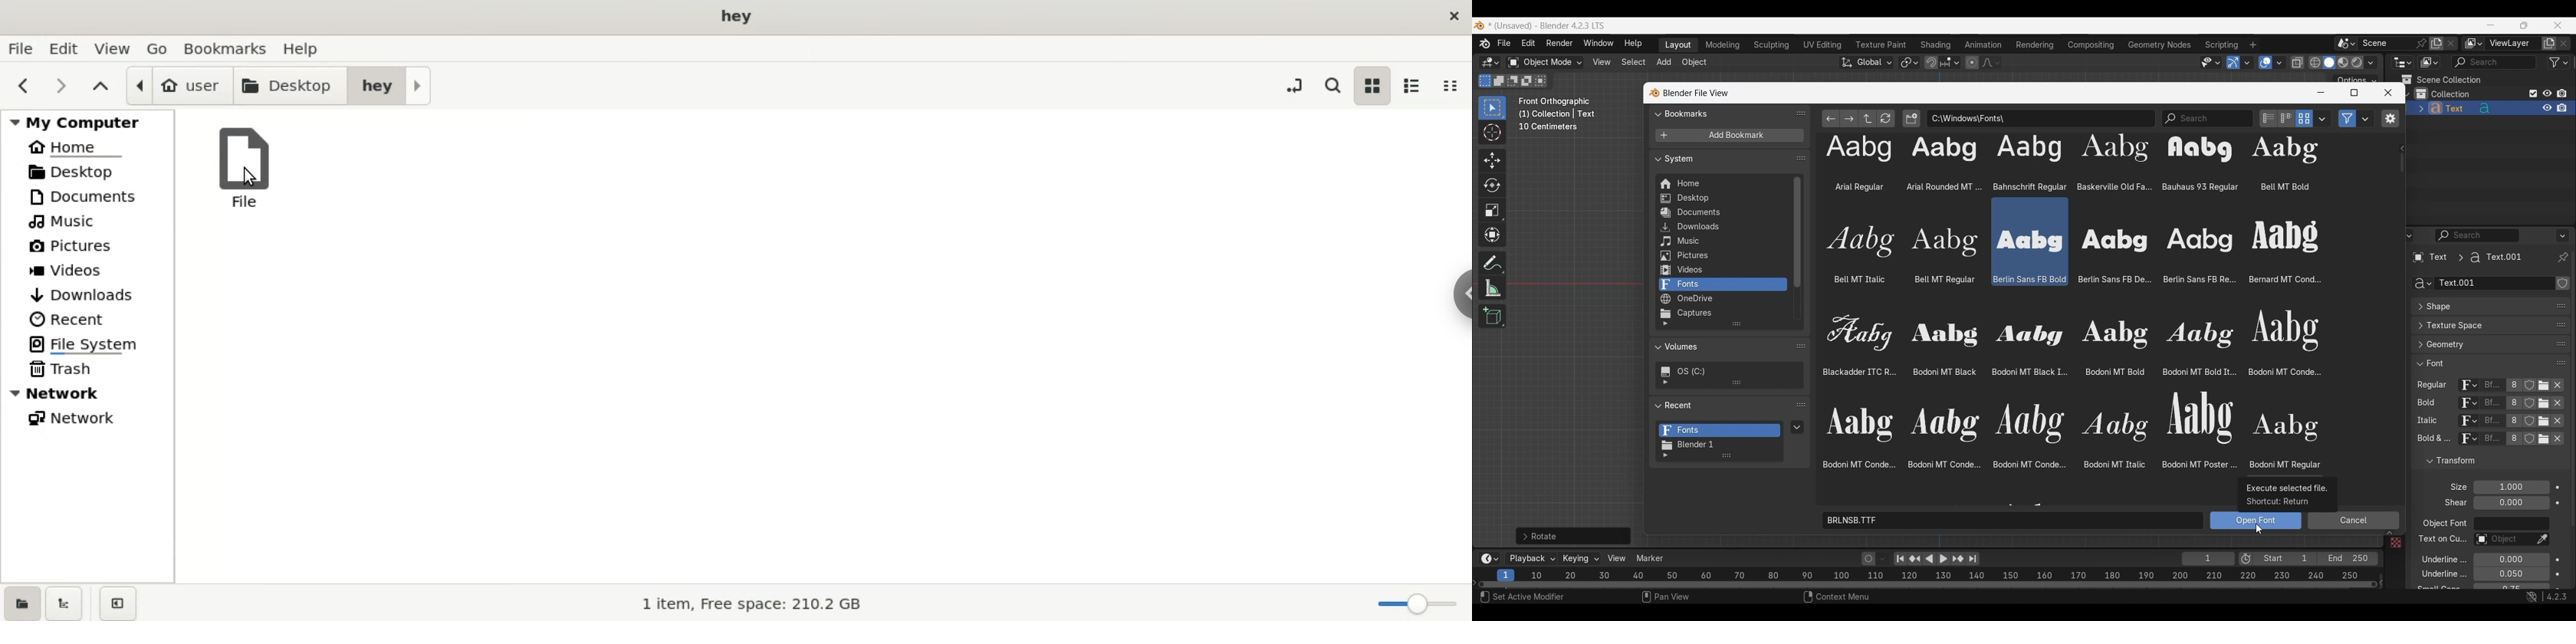 This screenshot has height=644, width=2576. What do you see at coordinates (2259, 529) in the screenshot?
I see `Cursor selecting Open Font` at bounding box center [2259, 529].